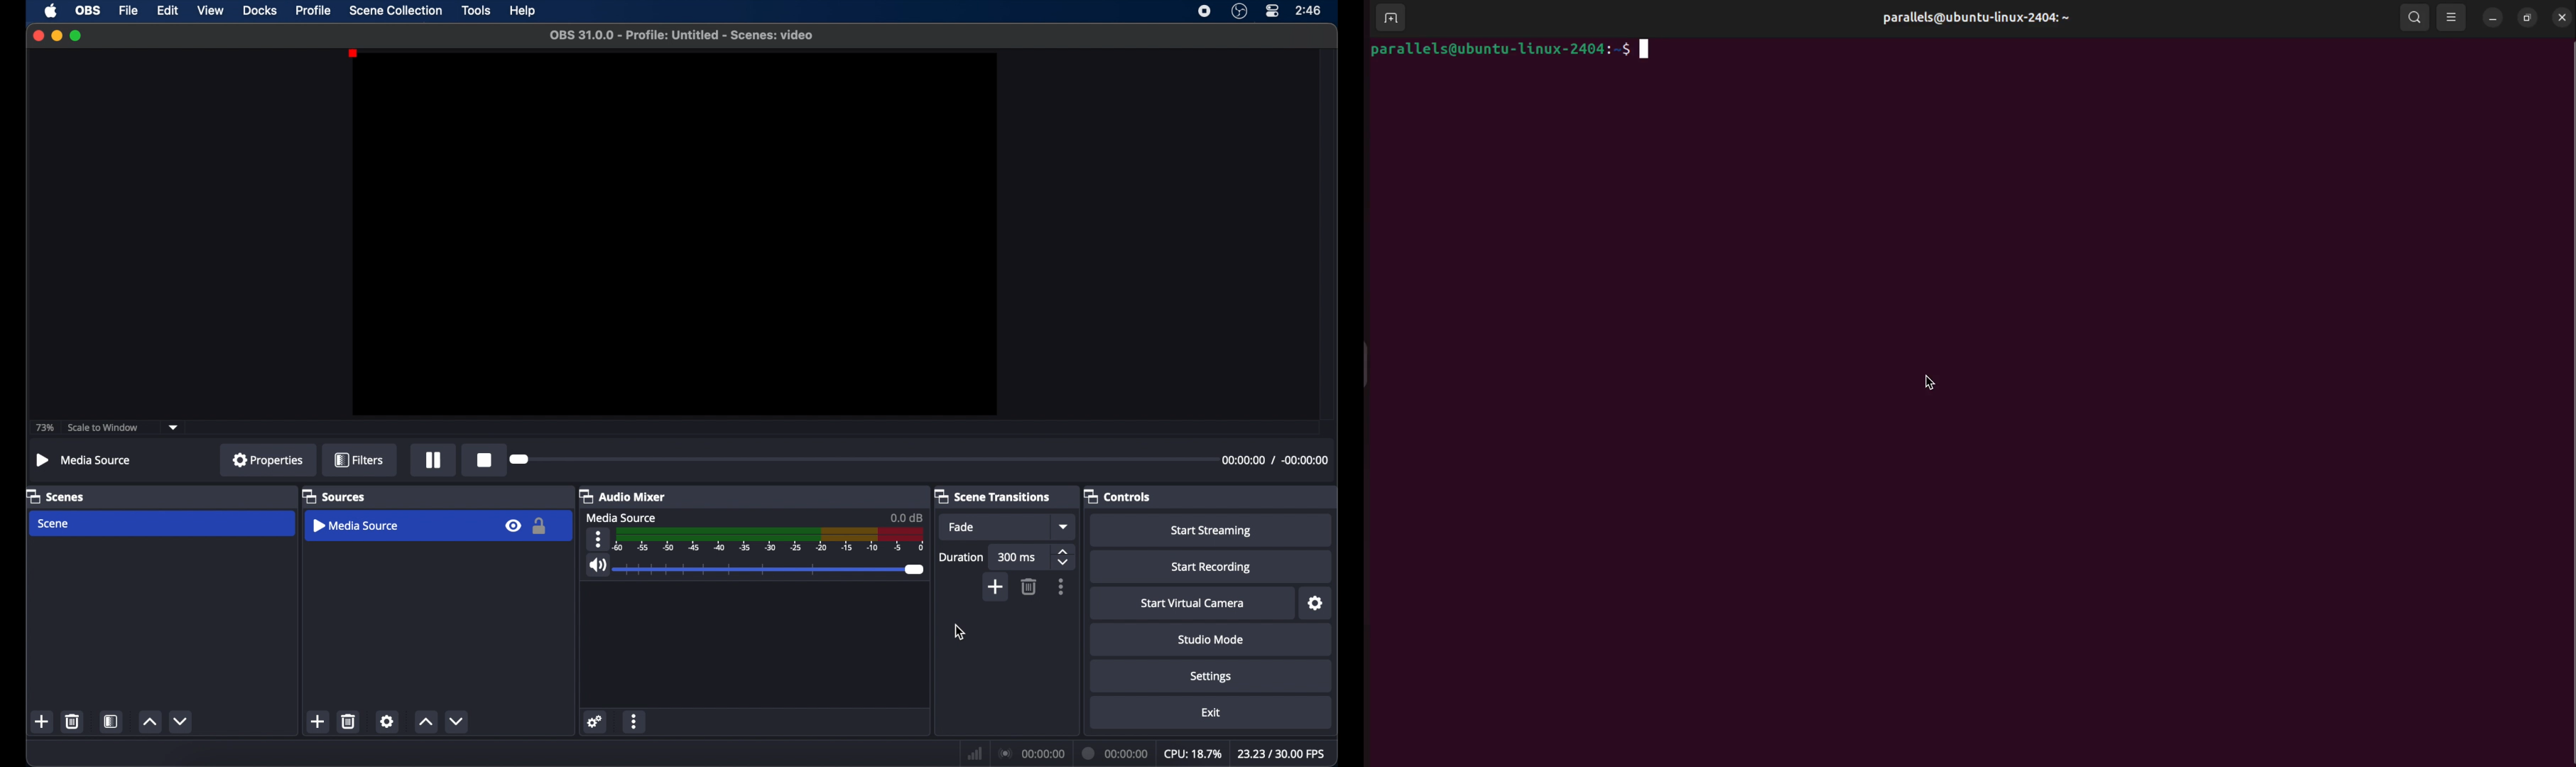 This screenshot has width=2576, height=784. Describe the element at coordinates (387, 721) in the screenshot. I see `settings` at that location.